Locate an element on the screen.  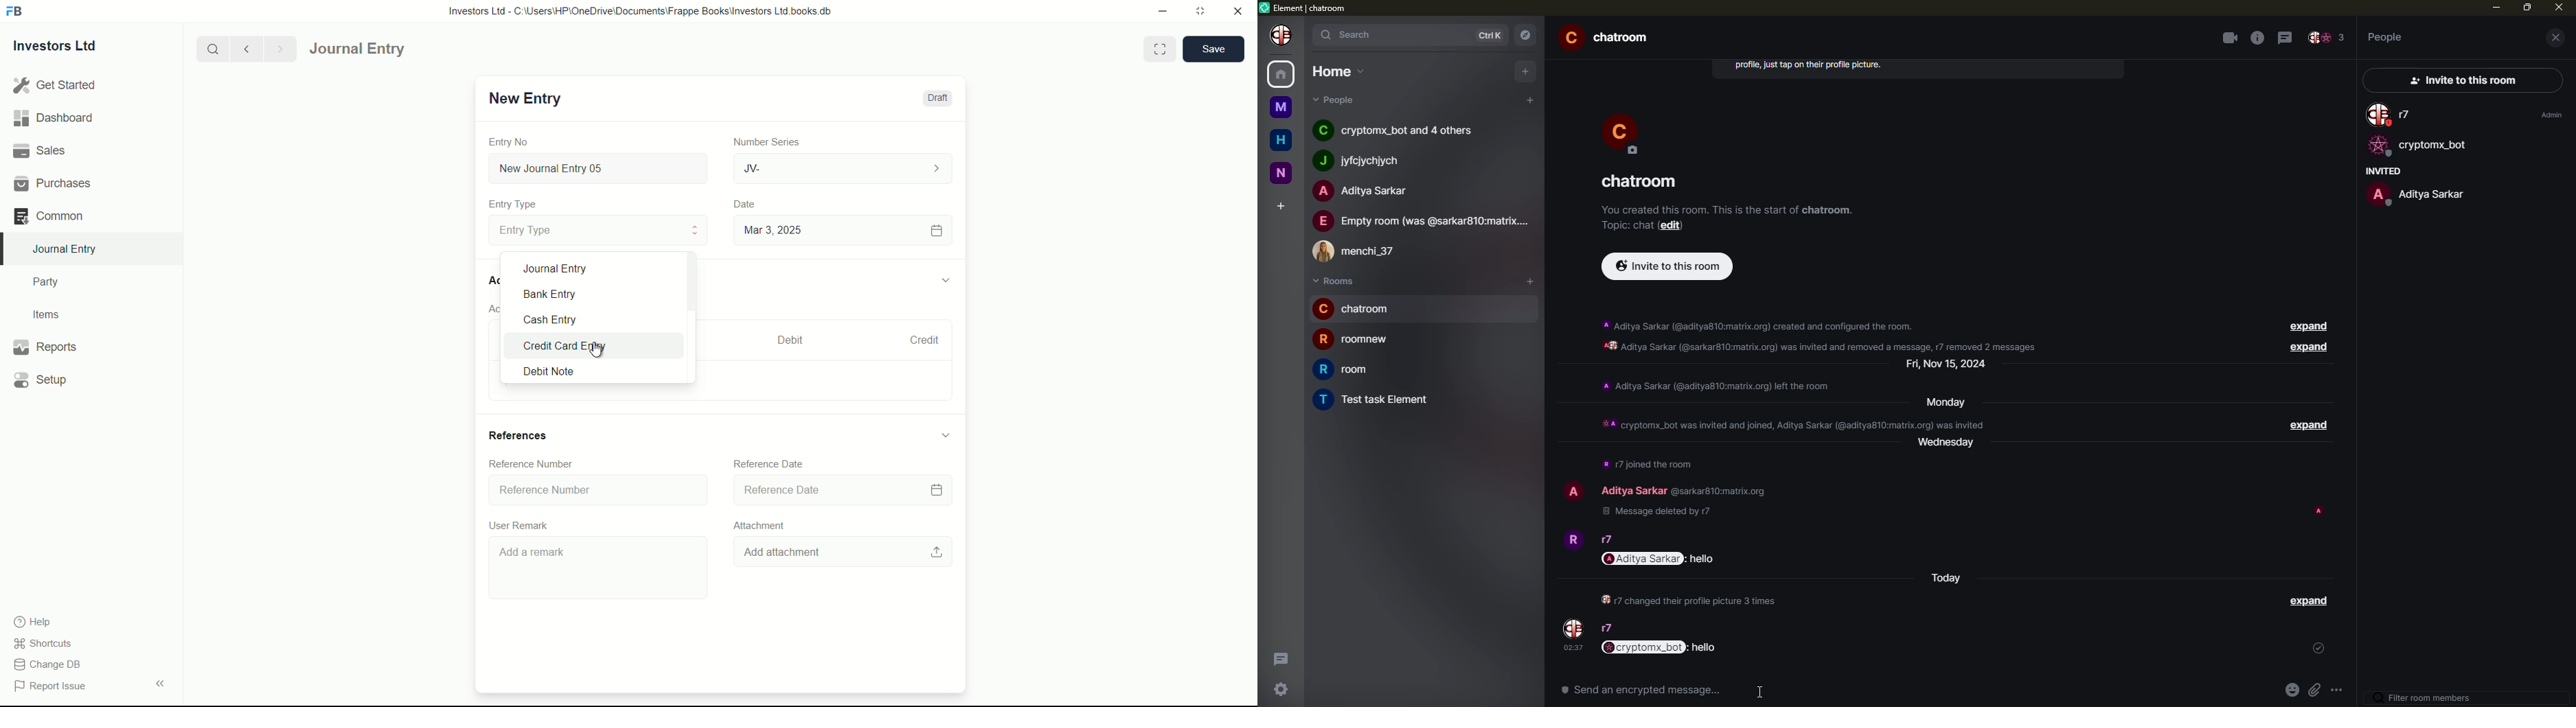
add is located at coordinates (1282, 205).